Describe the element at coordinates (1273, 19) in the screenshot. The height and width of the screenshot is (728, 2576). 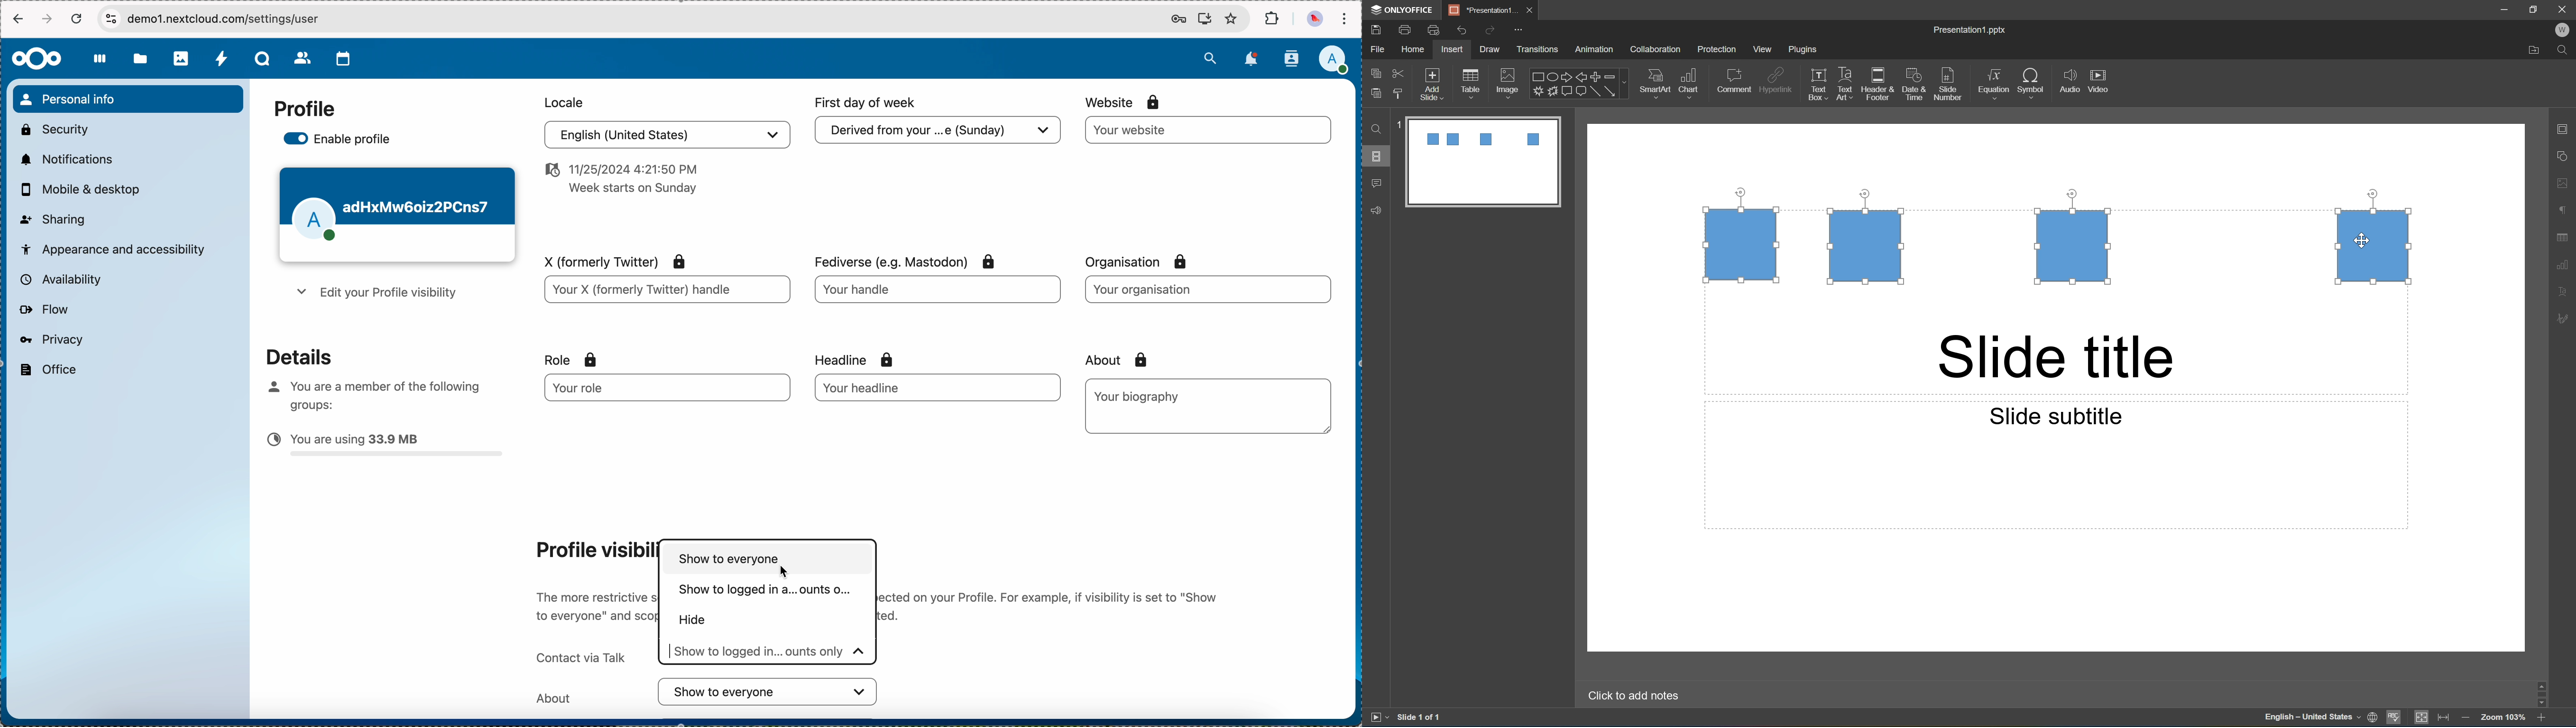
I see `extensions` at that location.